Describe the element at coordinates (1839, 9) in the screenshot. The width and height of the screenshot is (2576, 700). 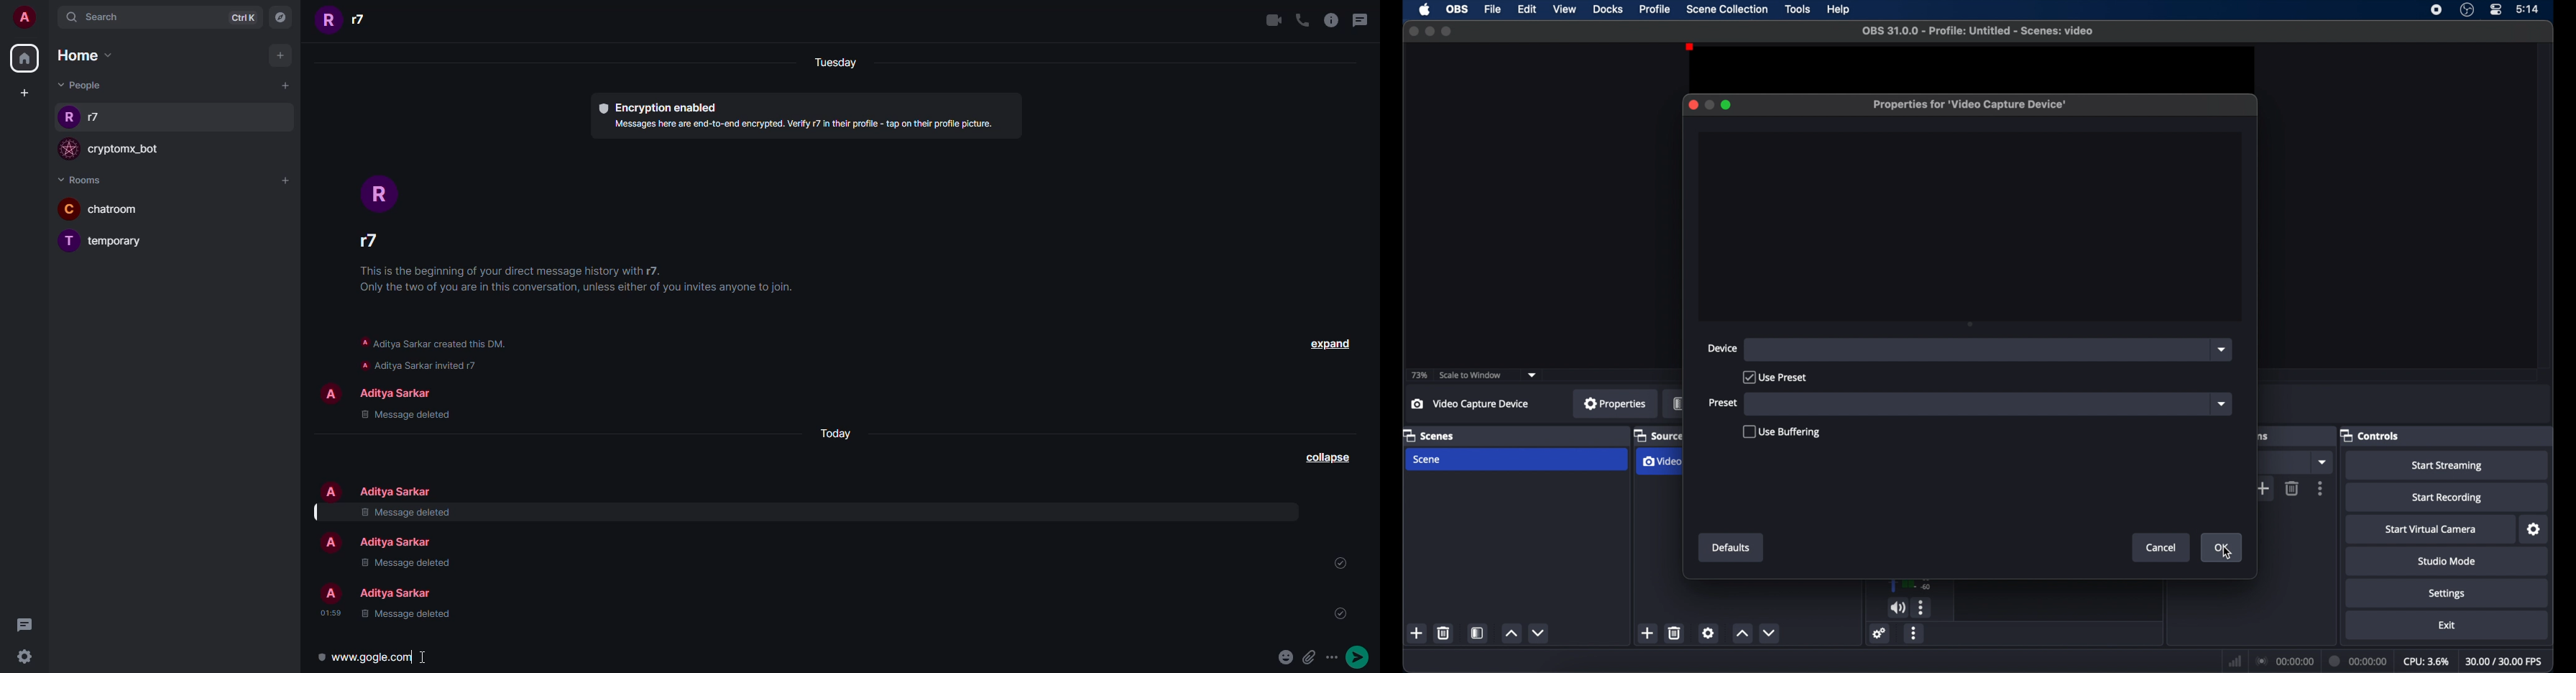
I see `help` at that location.